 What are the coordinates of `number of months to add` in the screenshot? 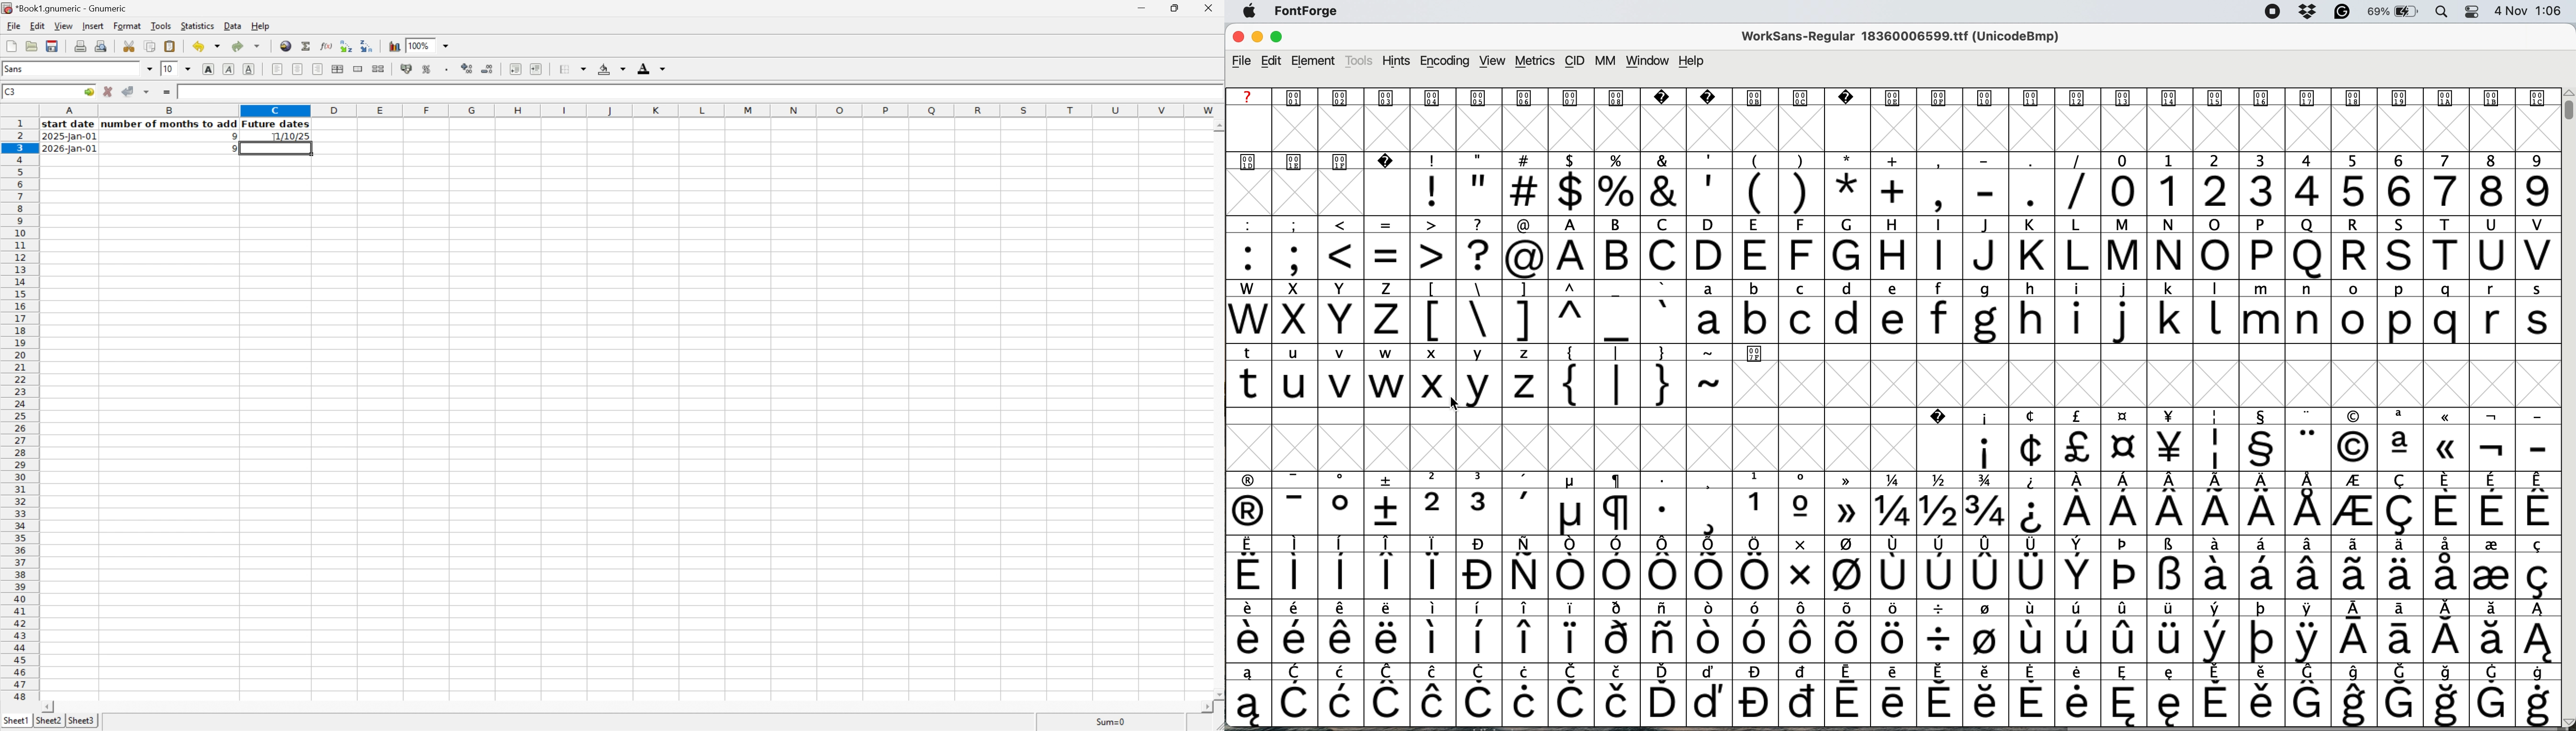 It's located at (170, 124).